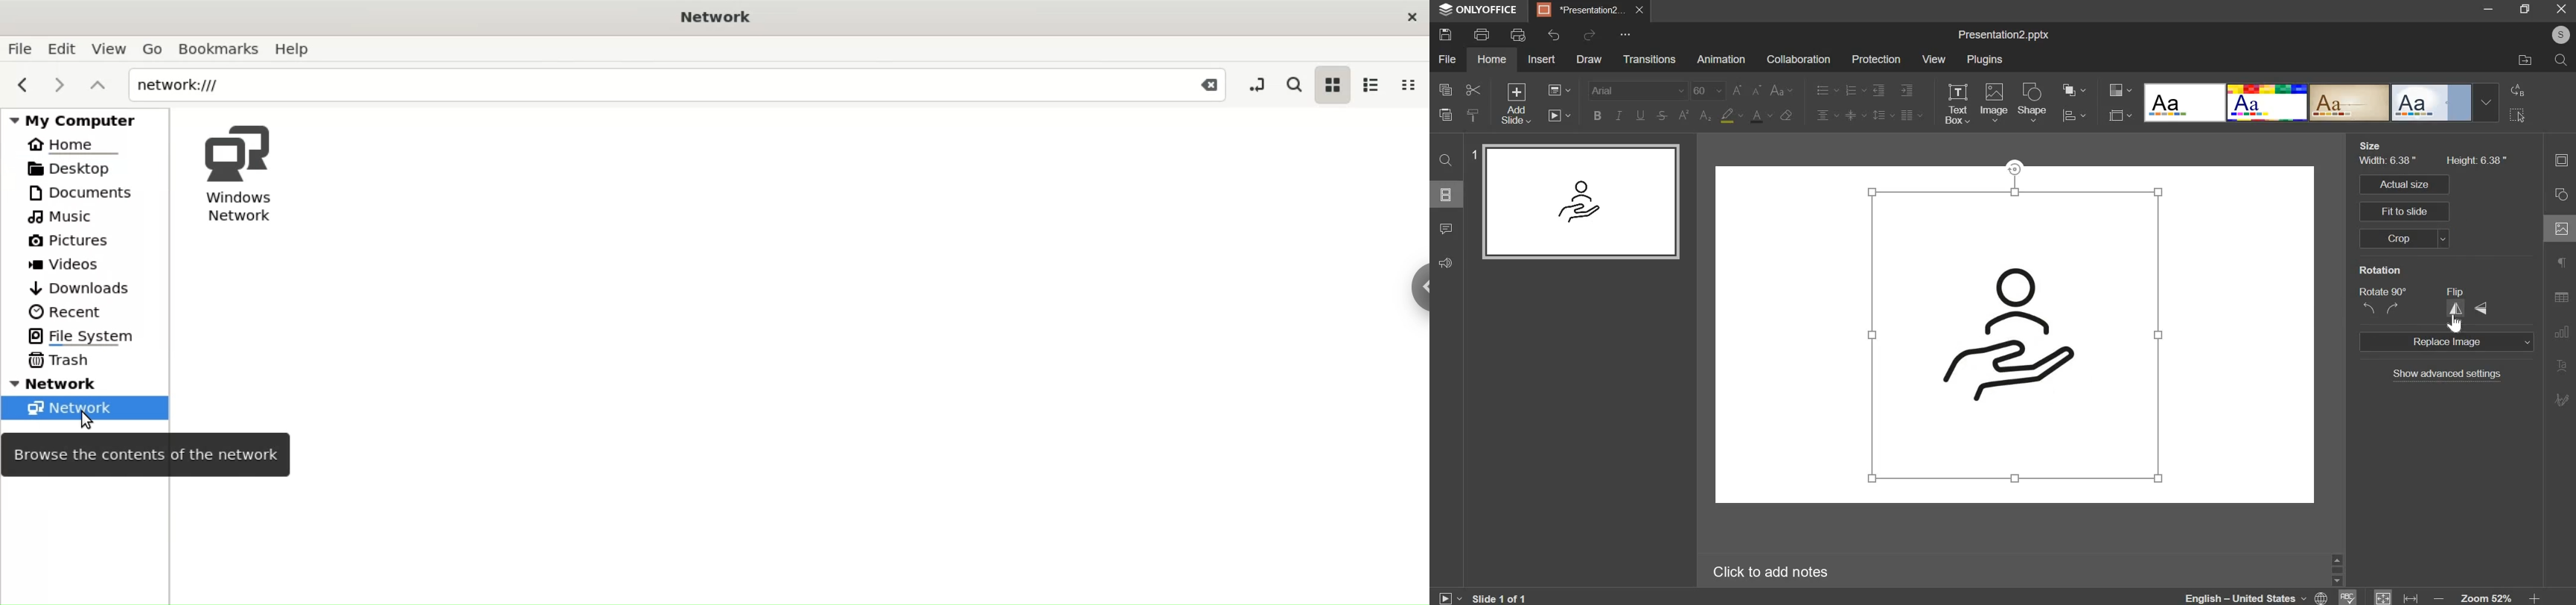  Describe the element at coordinates (1542, 59) in the screenshot. I see `insert` at that location.